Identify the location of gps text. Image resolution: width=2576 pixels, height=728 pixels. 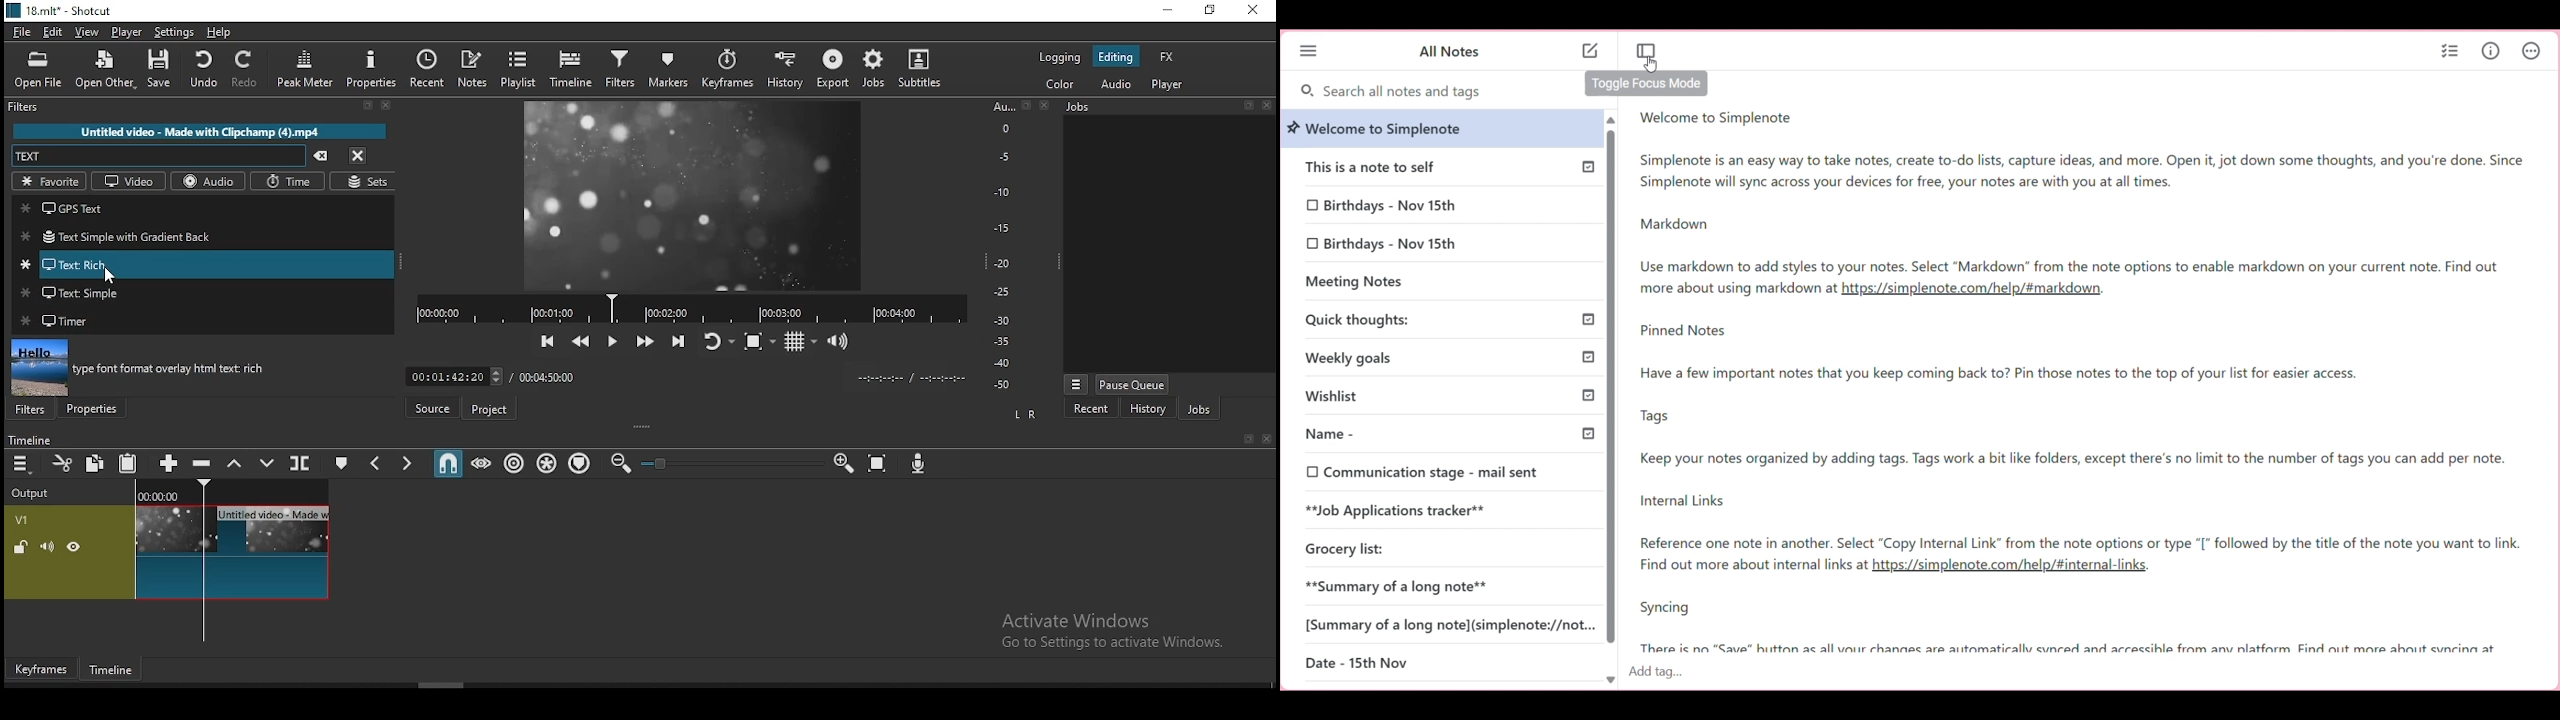
(204, 210).